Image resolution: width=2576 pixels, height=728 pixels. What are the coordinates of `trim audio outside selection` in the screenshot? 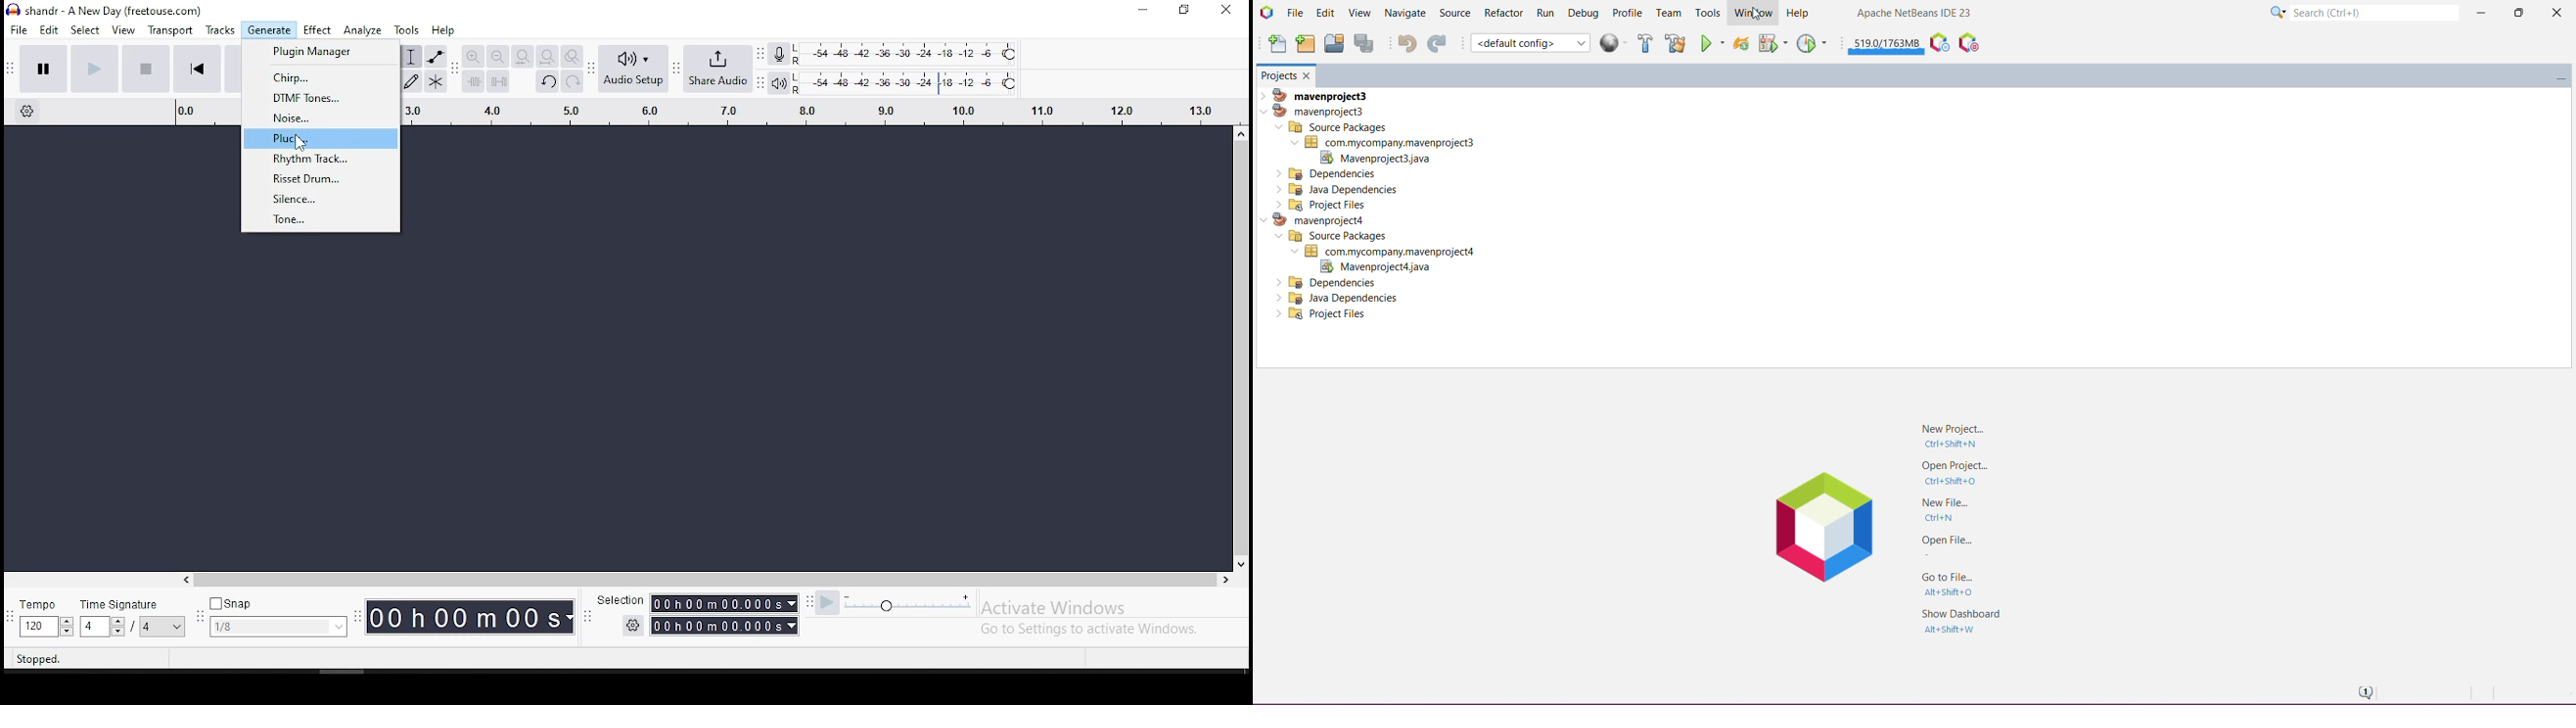 It's located at (473, 81).